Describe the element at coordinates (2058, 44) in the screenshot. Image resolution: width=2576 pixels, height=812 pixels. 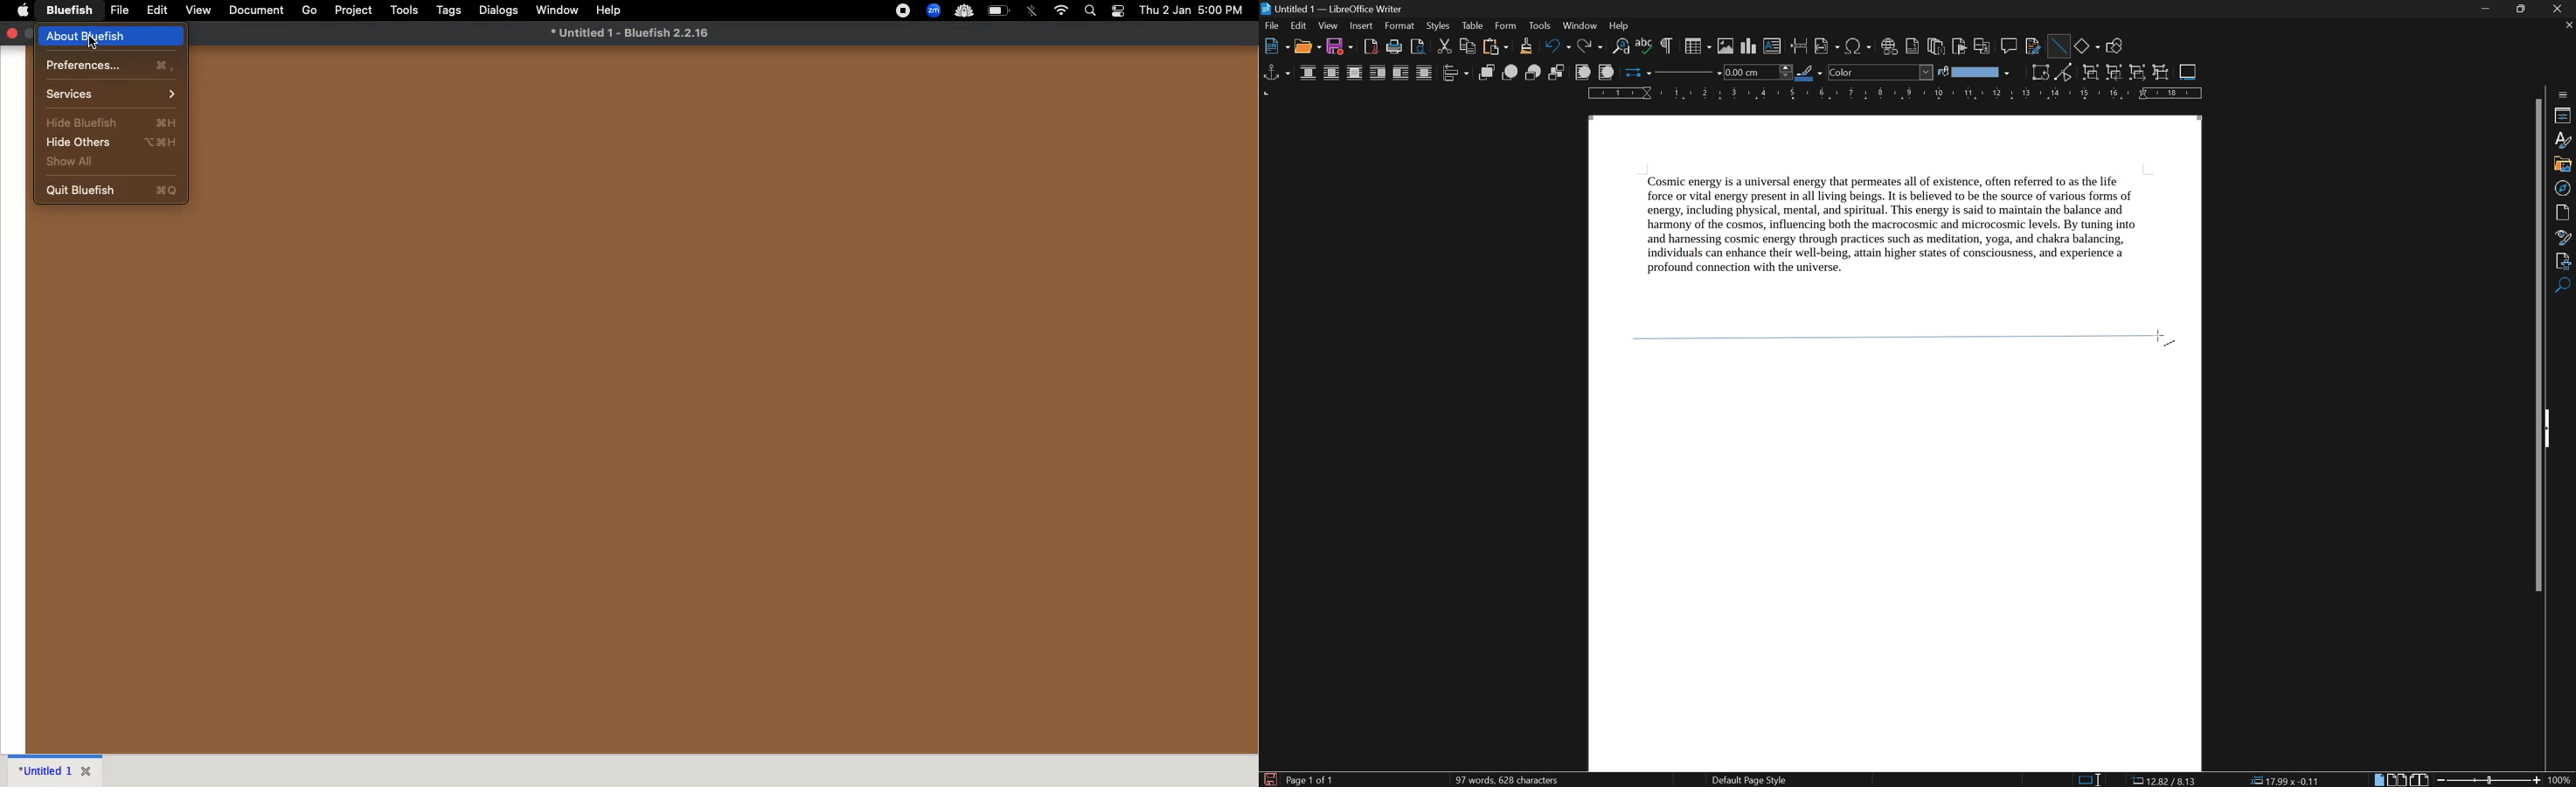
I see `insert line` at that location.